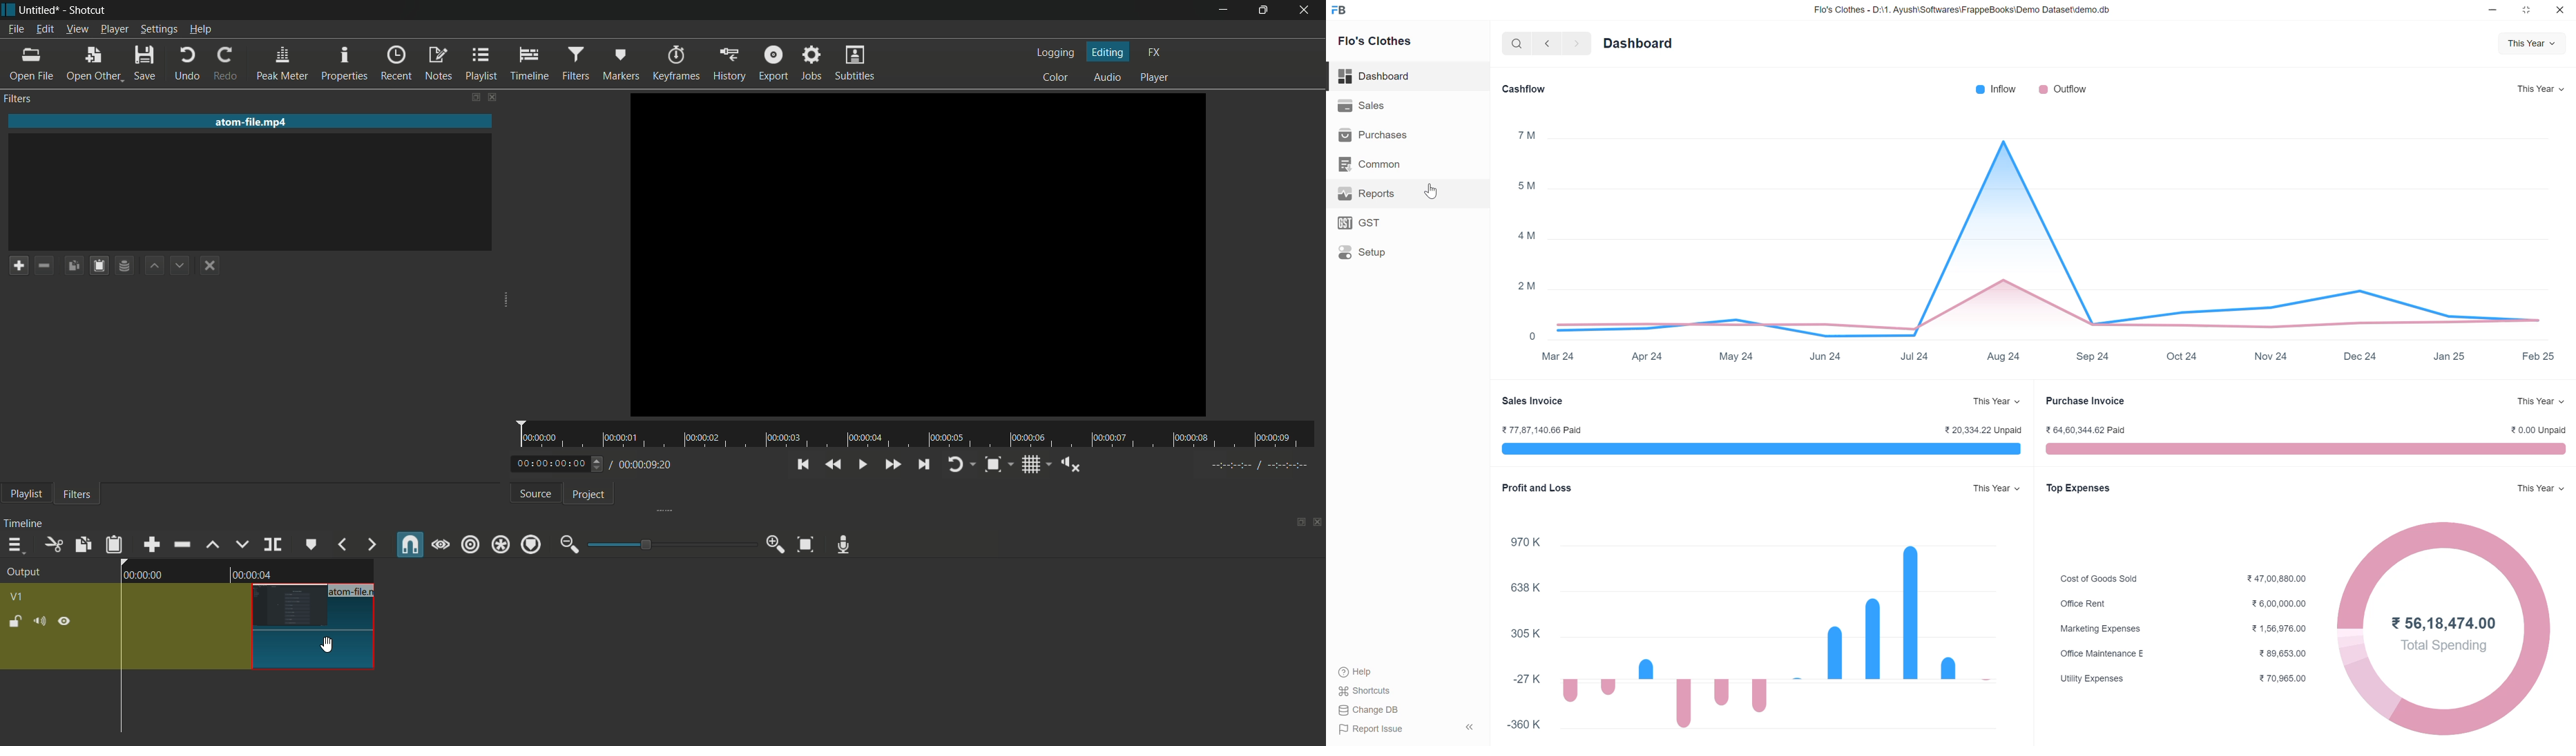 This screenshot has width=2576, height=756. Describe the element at coordinates (1052, 78) in the screenshot. I see `color` at that location.